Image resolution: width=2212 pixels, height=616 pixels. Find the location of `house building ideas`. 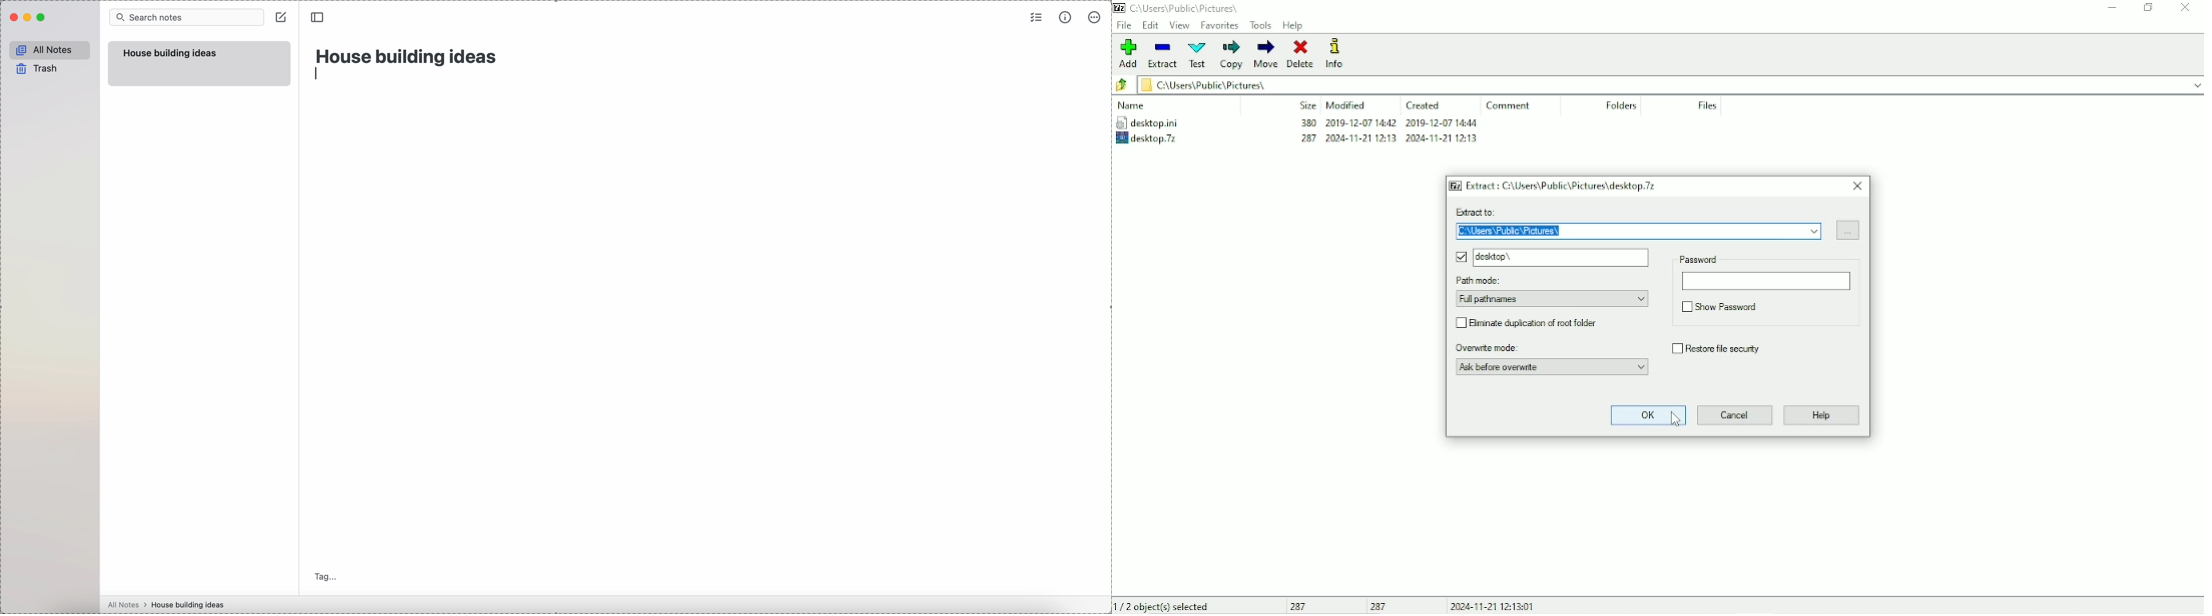

house building ideas is located at coordinates (171, 54).